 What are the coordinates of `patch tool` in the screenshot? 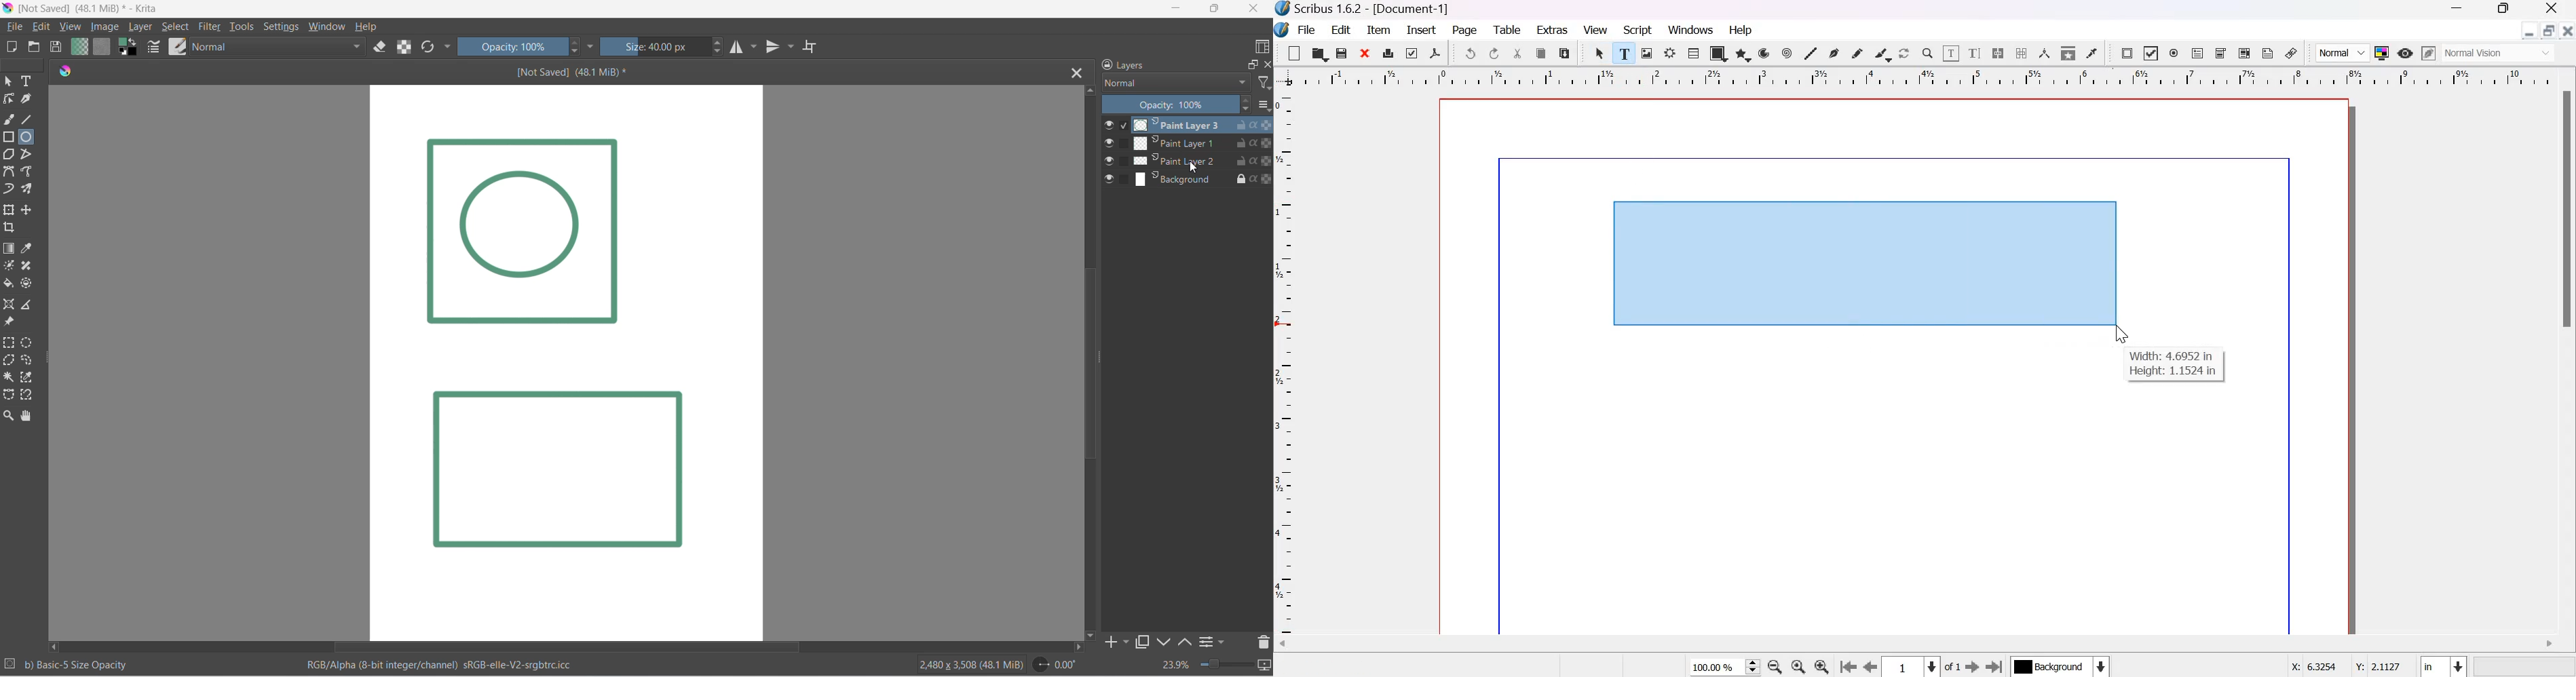 It's located at (31, 265).